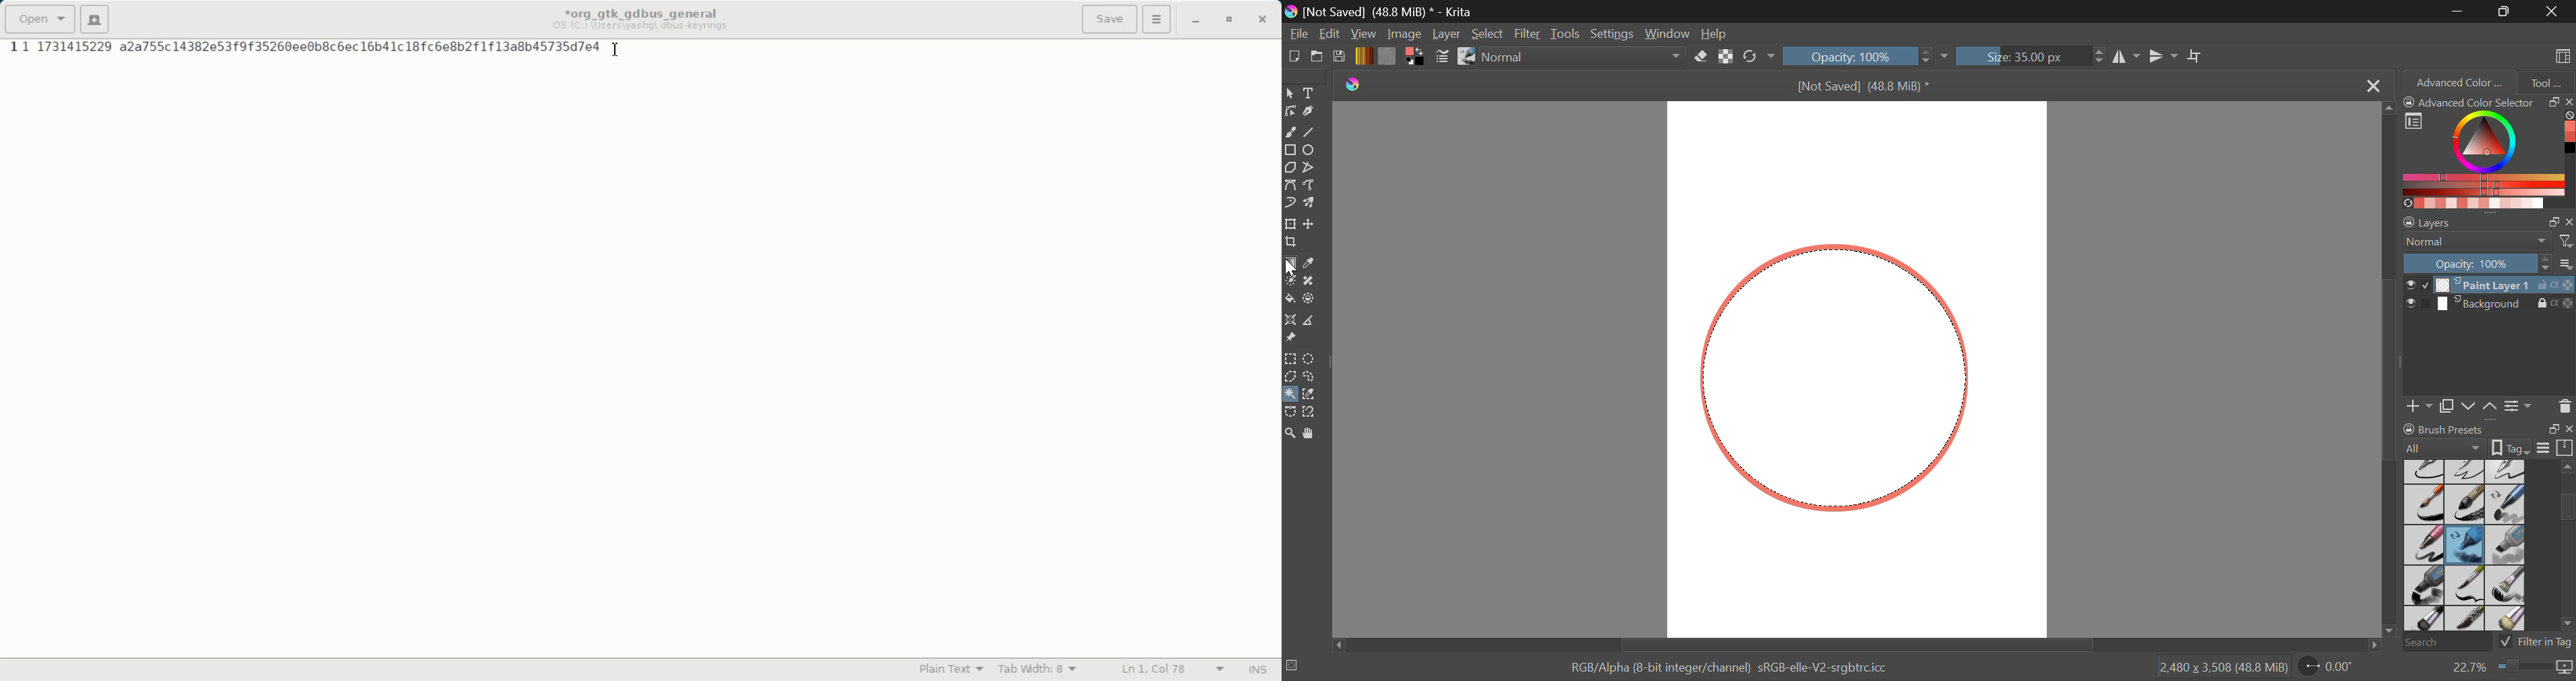 This screenshot has height=700, width=2576. I want to click on Reference Images, so click(1293, 338).